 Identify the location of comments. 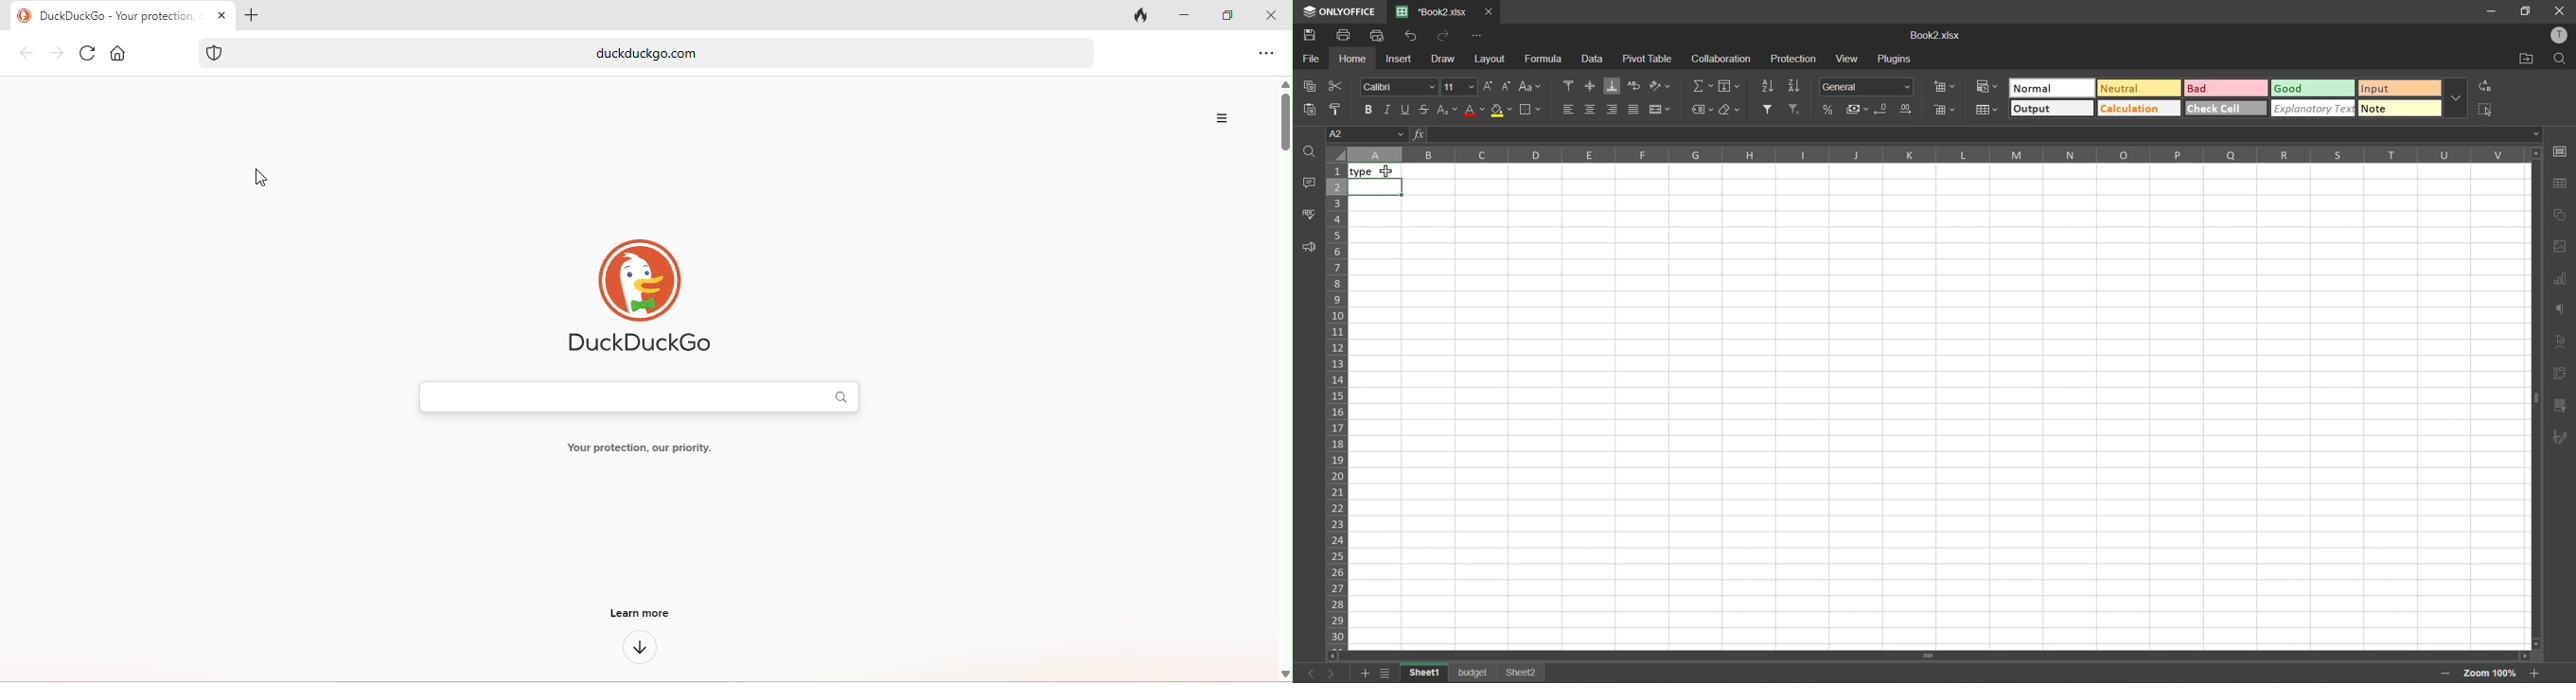
(1308, 184).